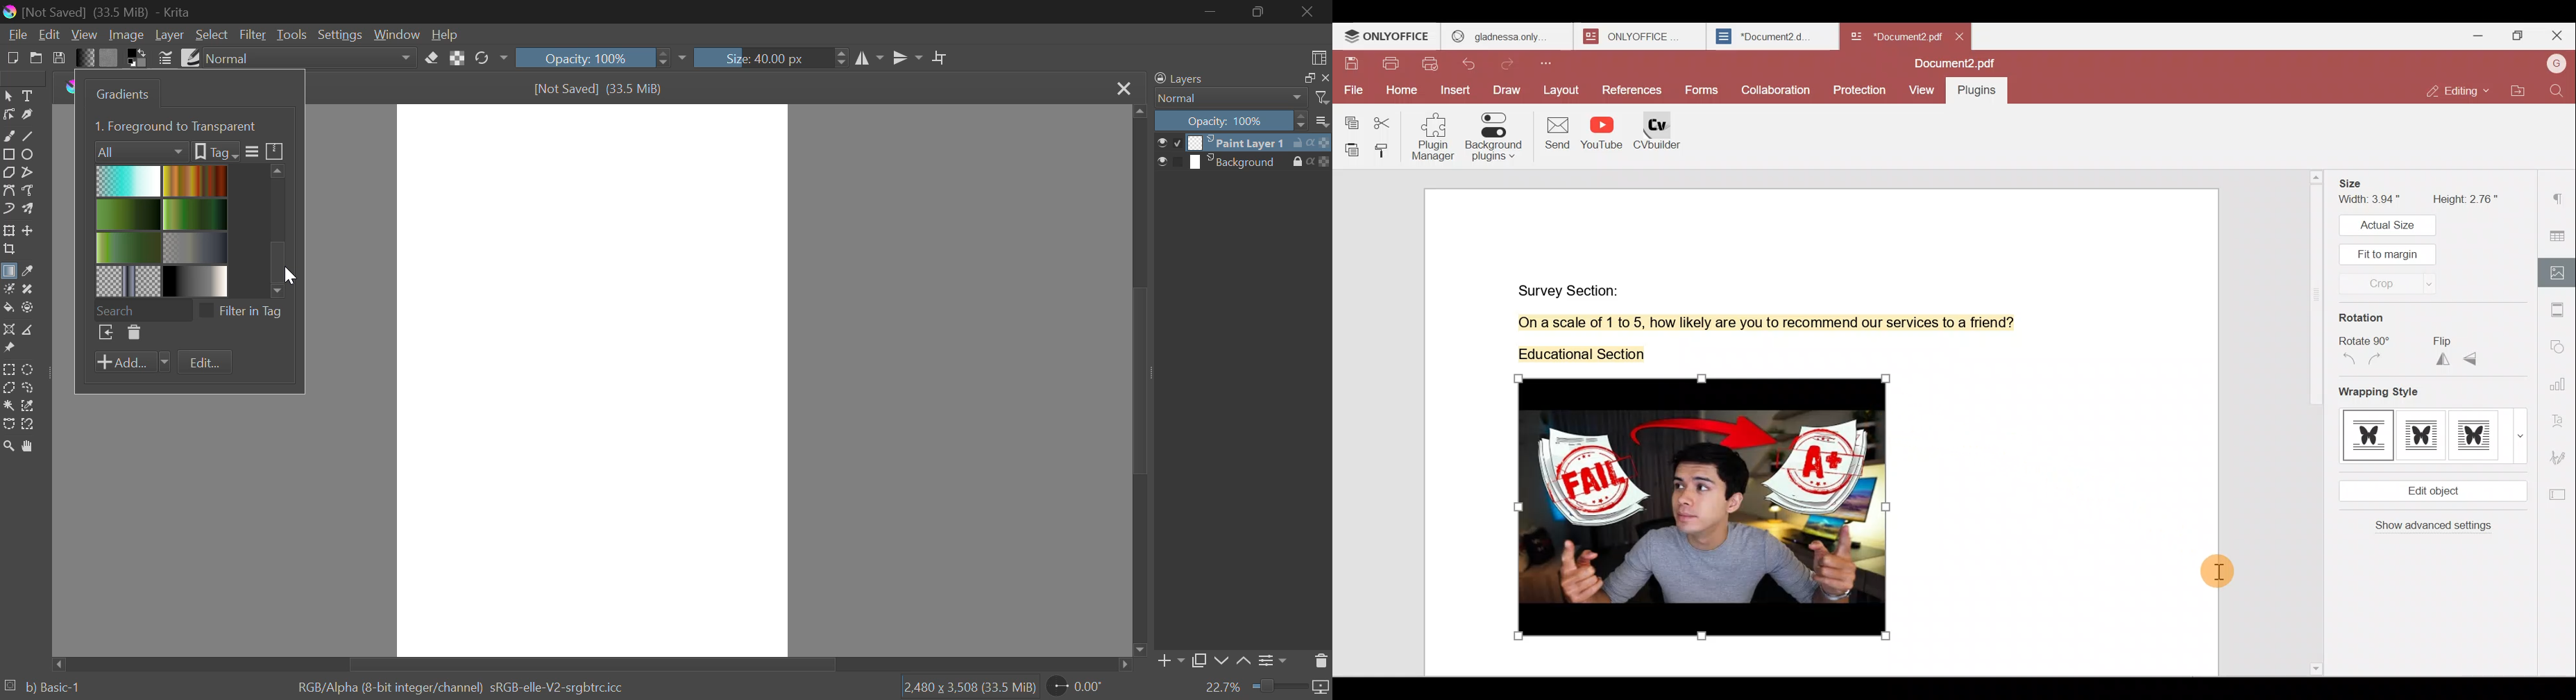 This screenshot has width=2576, height=700. I want to click on Move Layer Up, so click(1244, 662).